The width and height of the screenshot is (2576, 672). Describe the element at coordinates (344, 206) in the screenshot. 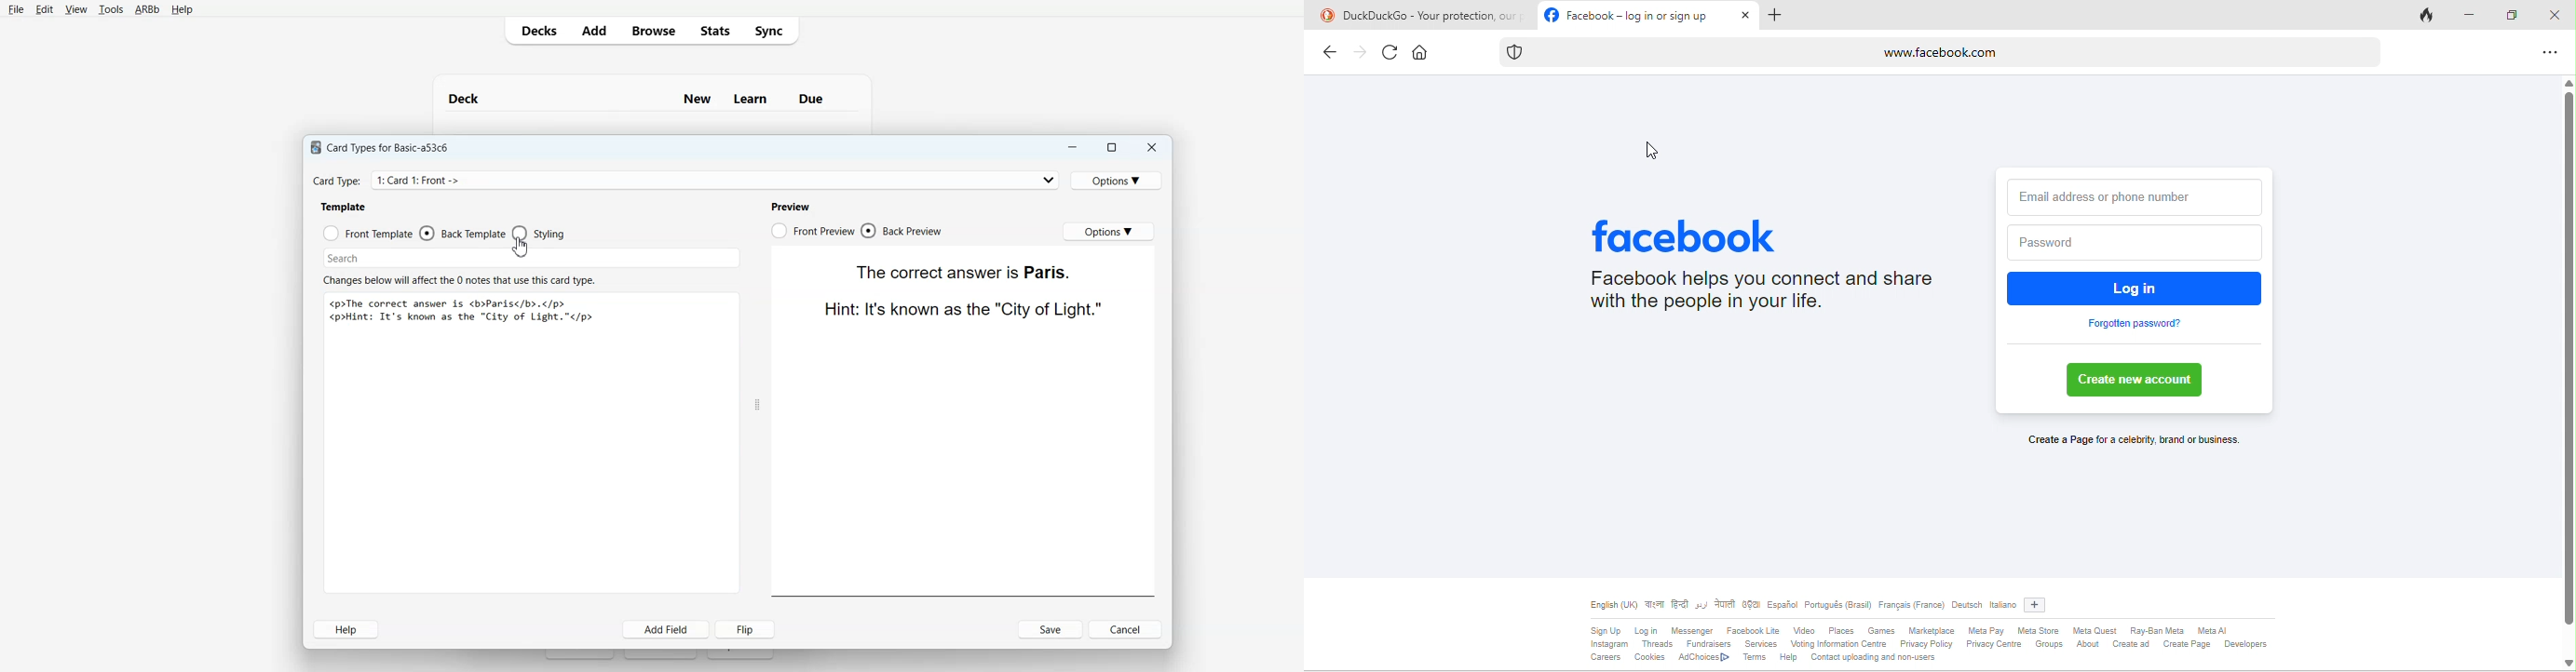

I see `Template` at that location.